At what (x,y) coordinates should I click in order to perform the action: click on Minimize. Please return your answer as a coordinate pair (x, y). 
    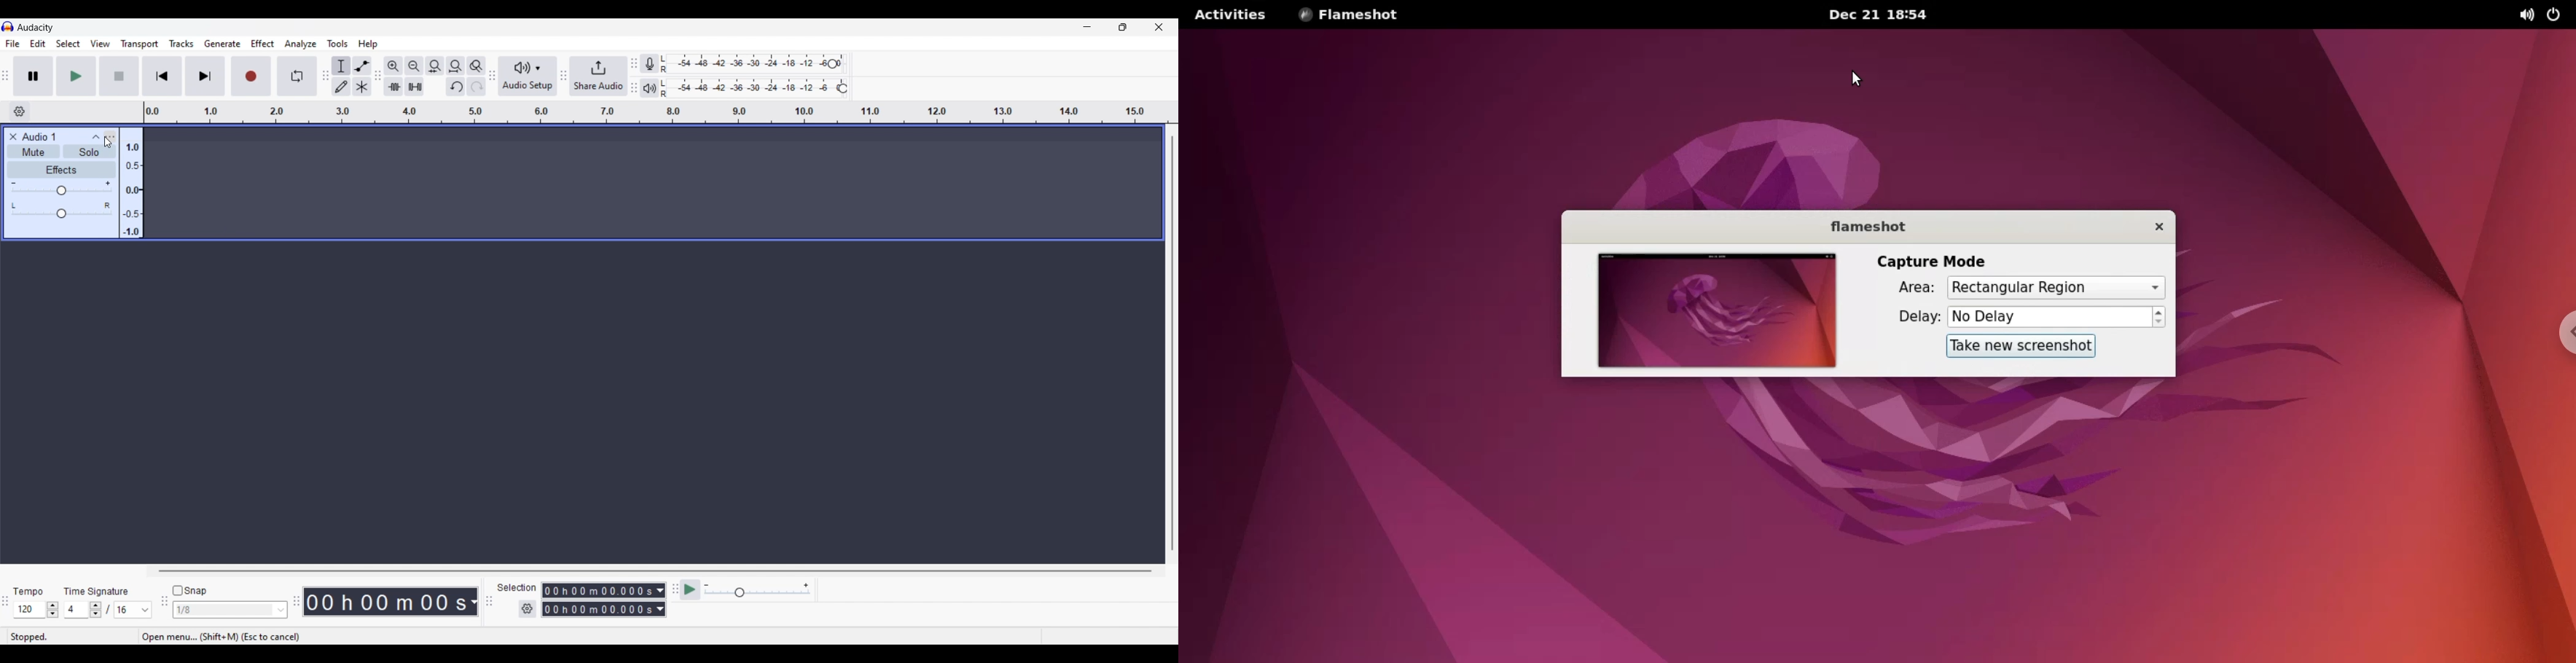
    Looking at the image, I should click on (1087, 27).